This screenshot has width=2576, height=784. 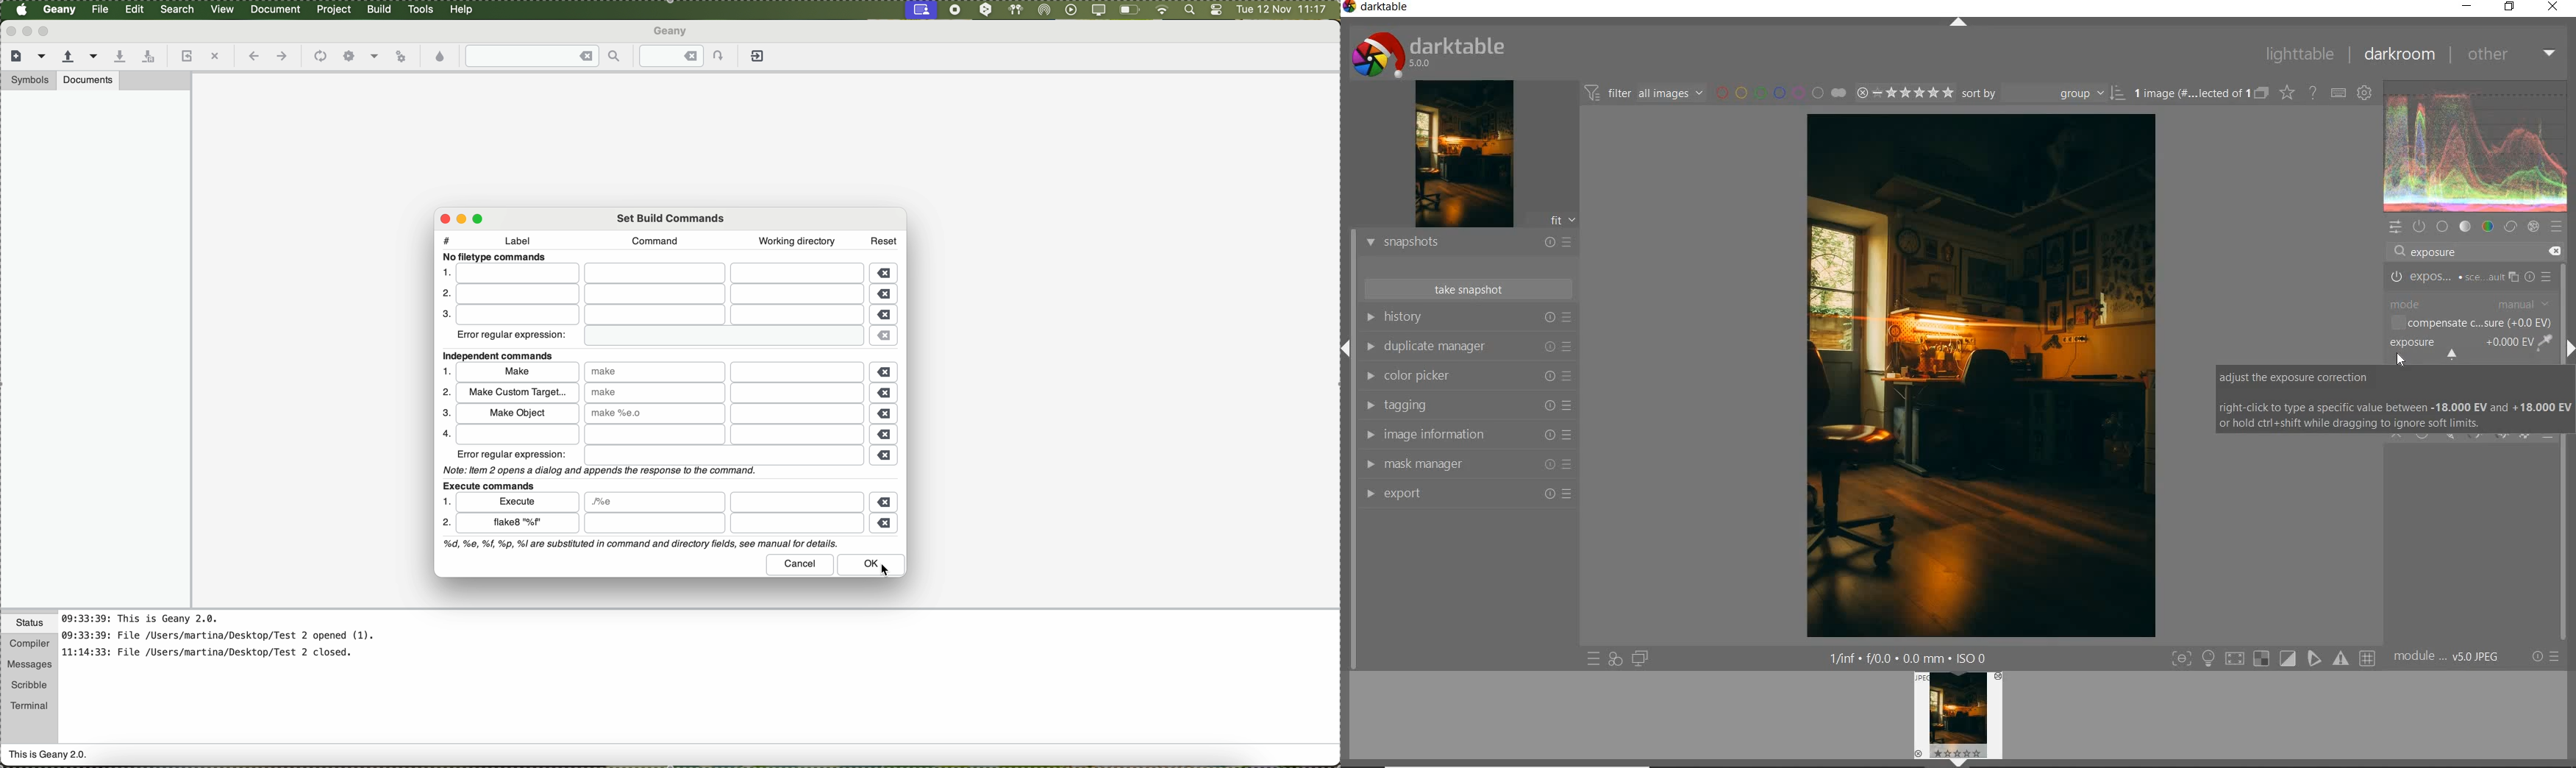 What do you see at coordinates (95, 349) in the screenshot?
I see `sidebar` at bounding box center [95, 349].